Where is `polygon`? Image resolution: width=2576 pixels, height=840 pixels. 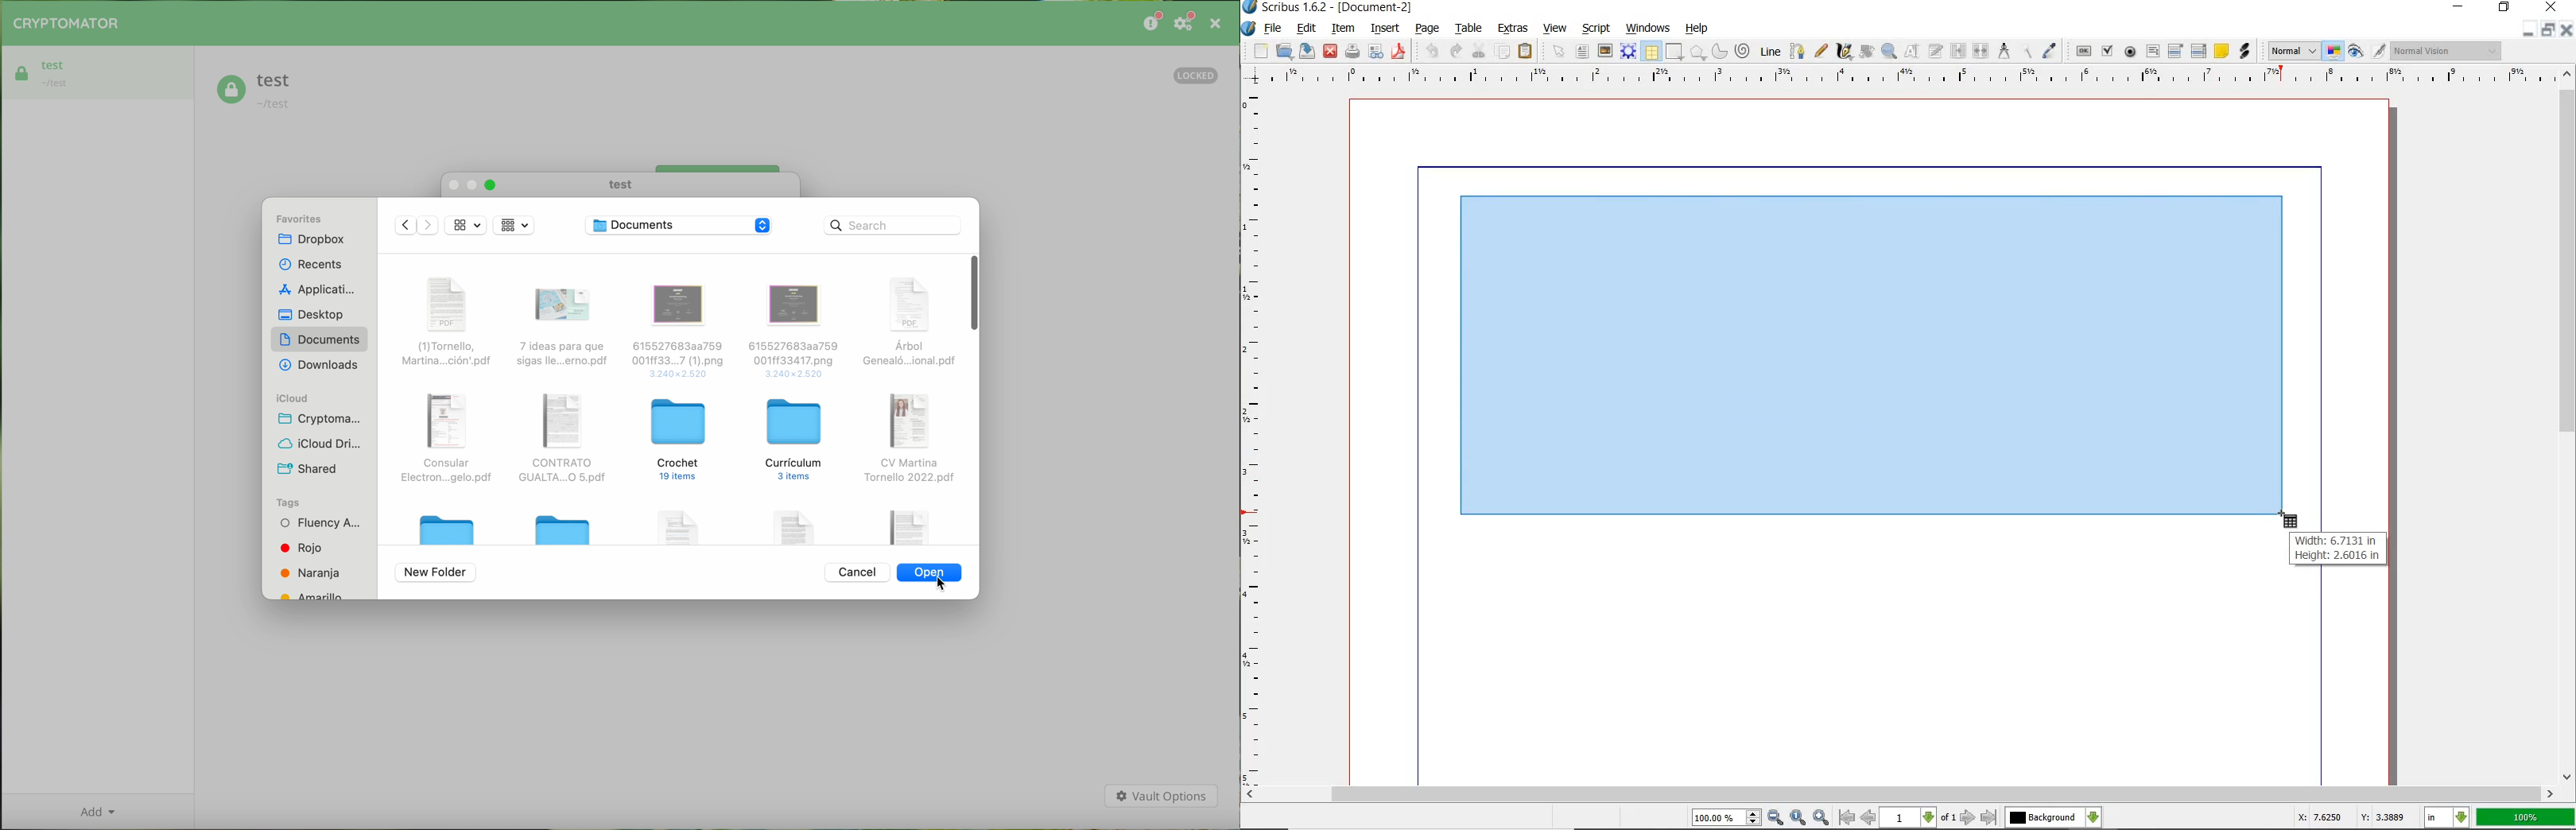
polygon is located at coordinates (1697, 52).